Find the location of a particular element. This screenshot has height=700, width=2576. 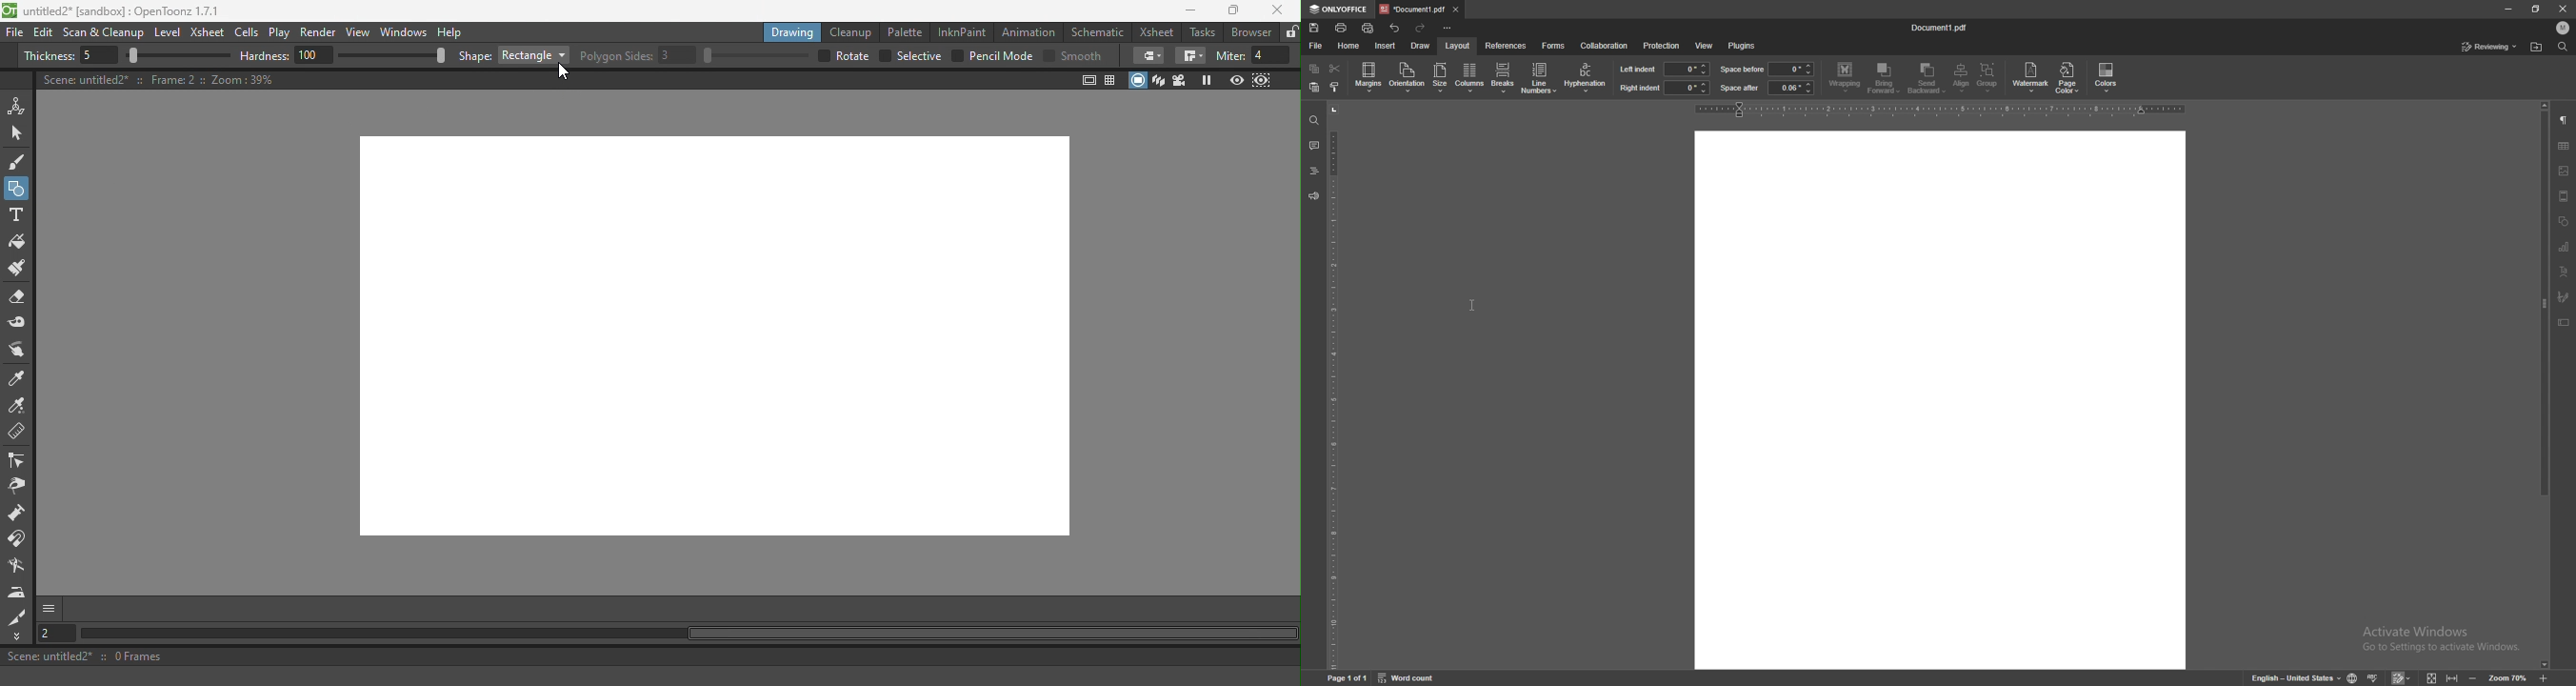

align is located at coordinates (1963, 78).